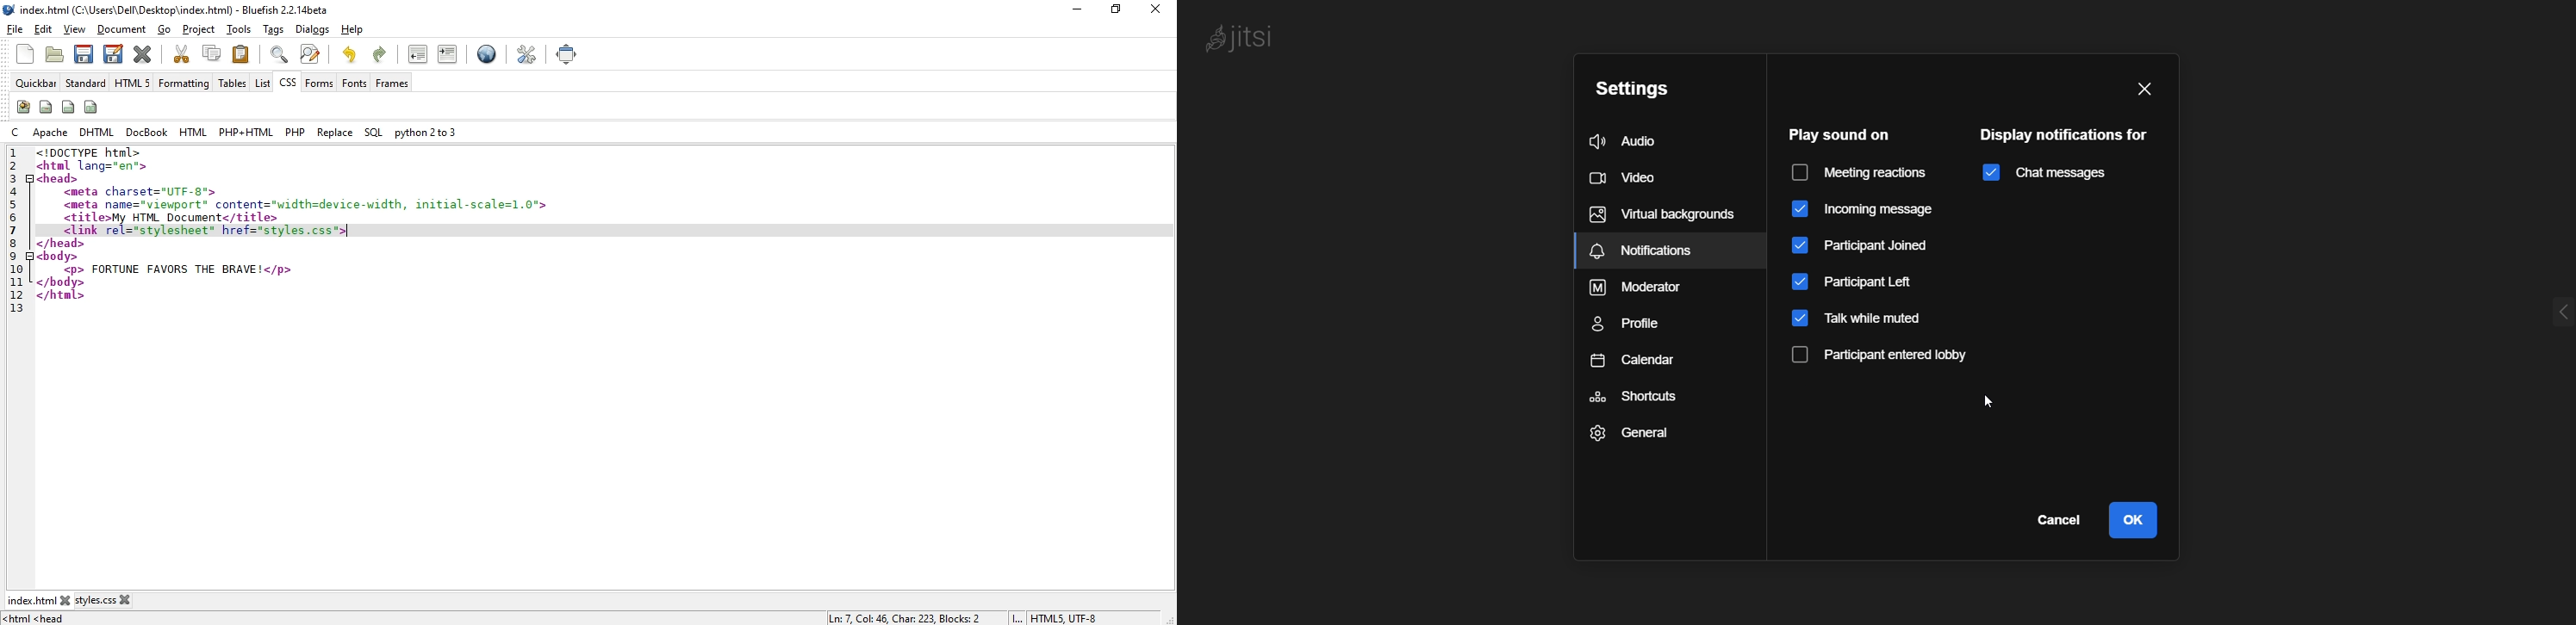 Image resolution: width=2576 pixels, height=644 pixels. What do you see at coordinates (16, 309) in the screenshot?
I see `13` at bounding box center [16, 309].